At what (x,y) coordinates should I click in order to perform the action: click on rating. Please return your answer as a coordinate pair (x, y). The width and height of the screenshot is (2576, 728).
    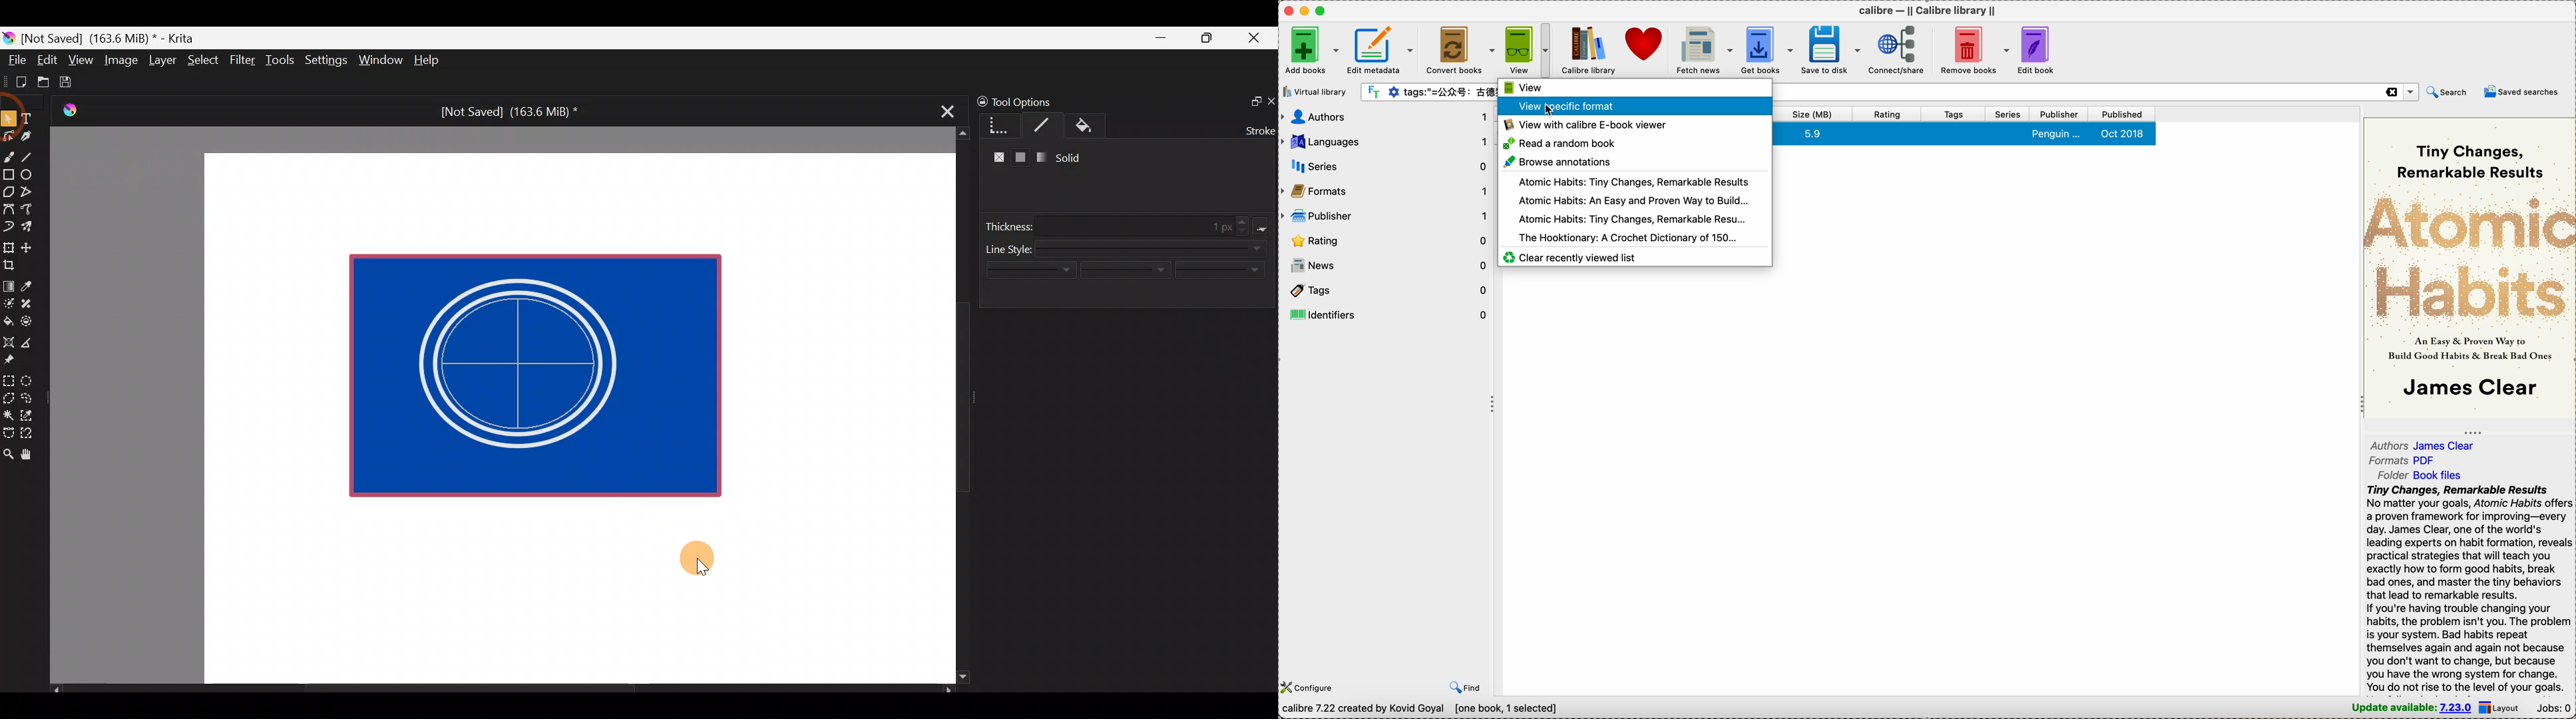
    Looking at the image, I should click on (1888, 114).